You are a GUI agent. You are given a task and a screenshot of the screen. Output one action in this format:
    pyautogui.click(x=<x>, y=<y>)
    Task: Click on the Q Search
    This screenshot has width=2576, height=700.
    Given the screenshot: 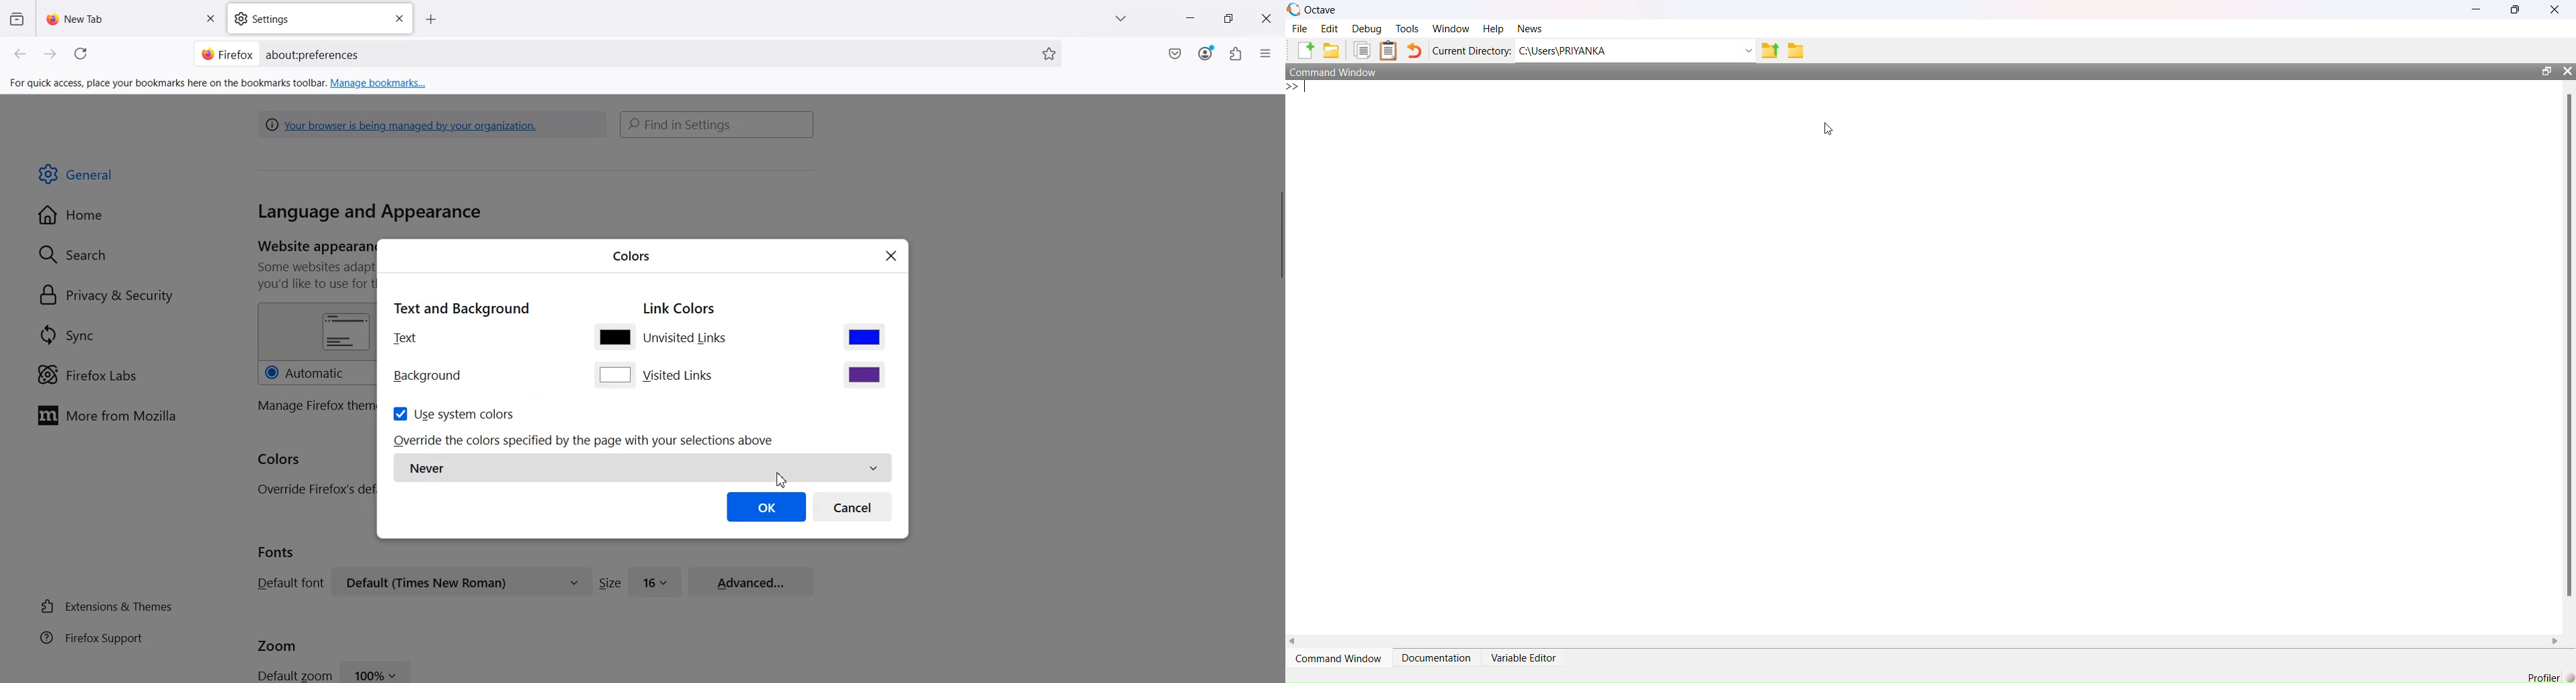 What is the action you would take?
    pyautogui.click(x=79, y=254)
    